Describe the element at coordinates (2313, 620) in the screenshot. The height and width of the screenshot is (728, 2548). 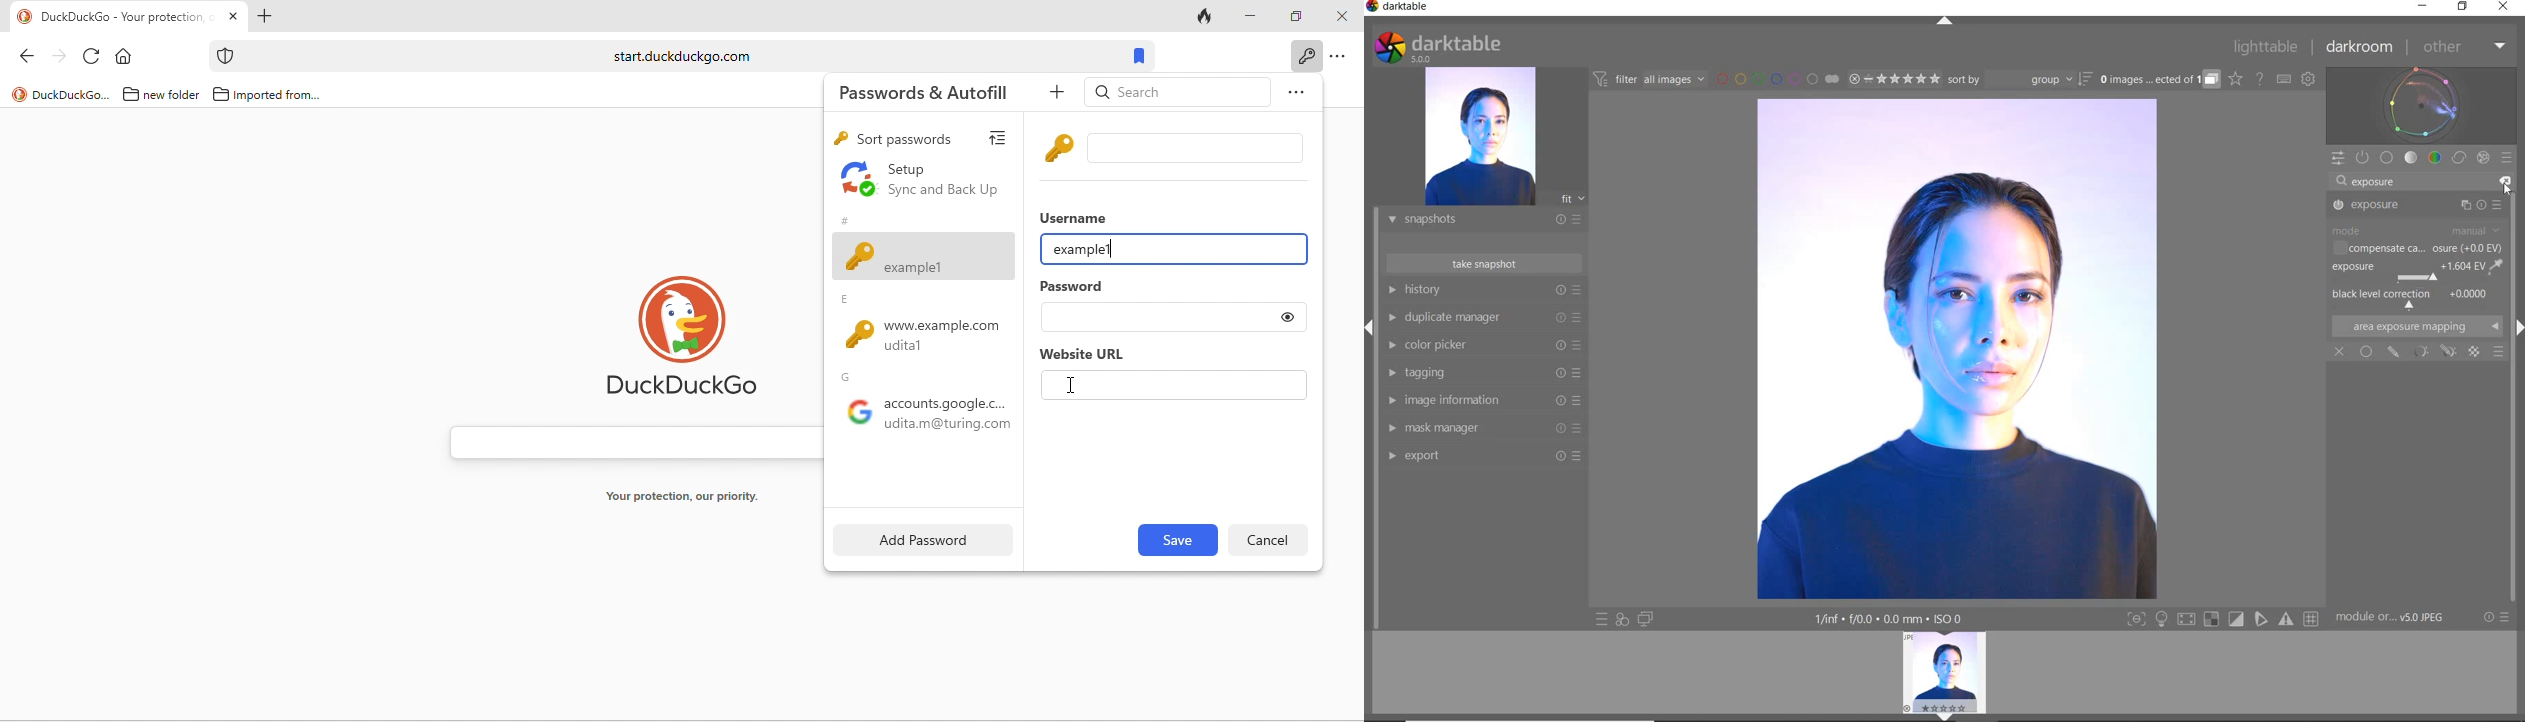
I see `Button` at that location.